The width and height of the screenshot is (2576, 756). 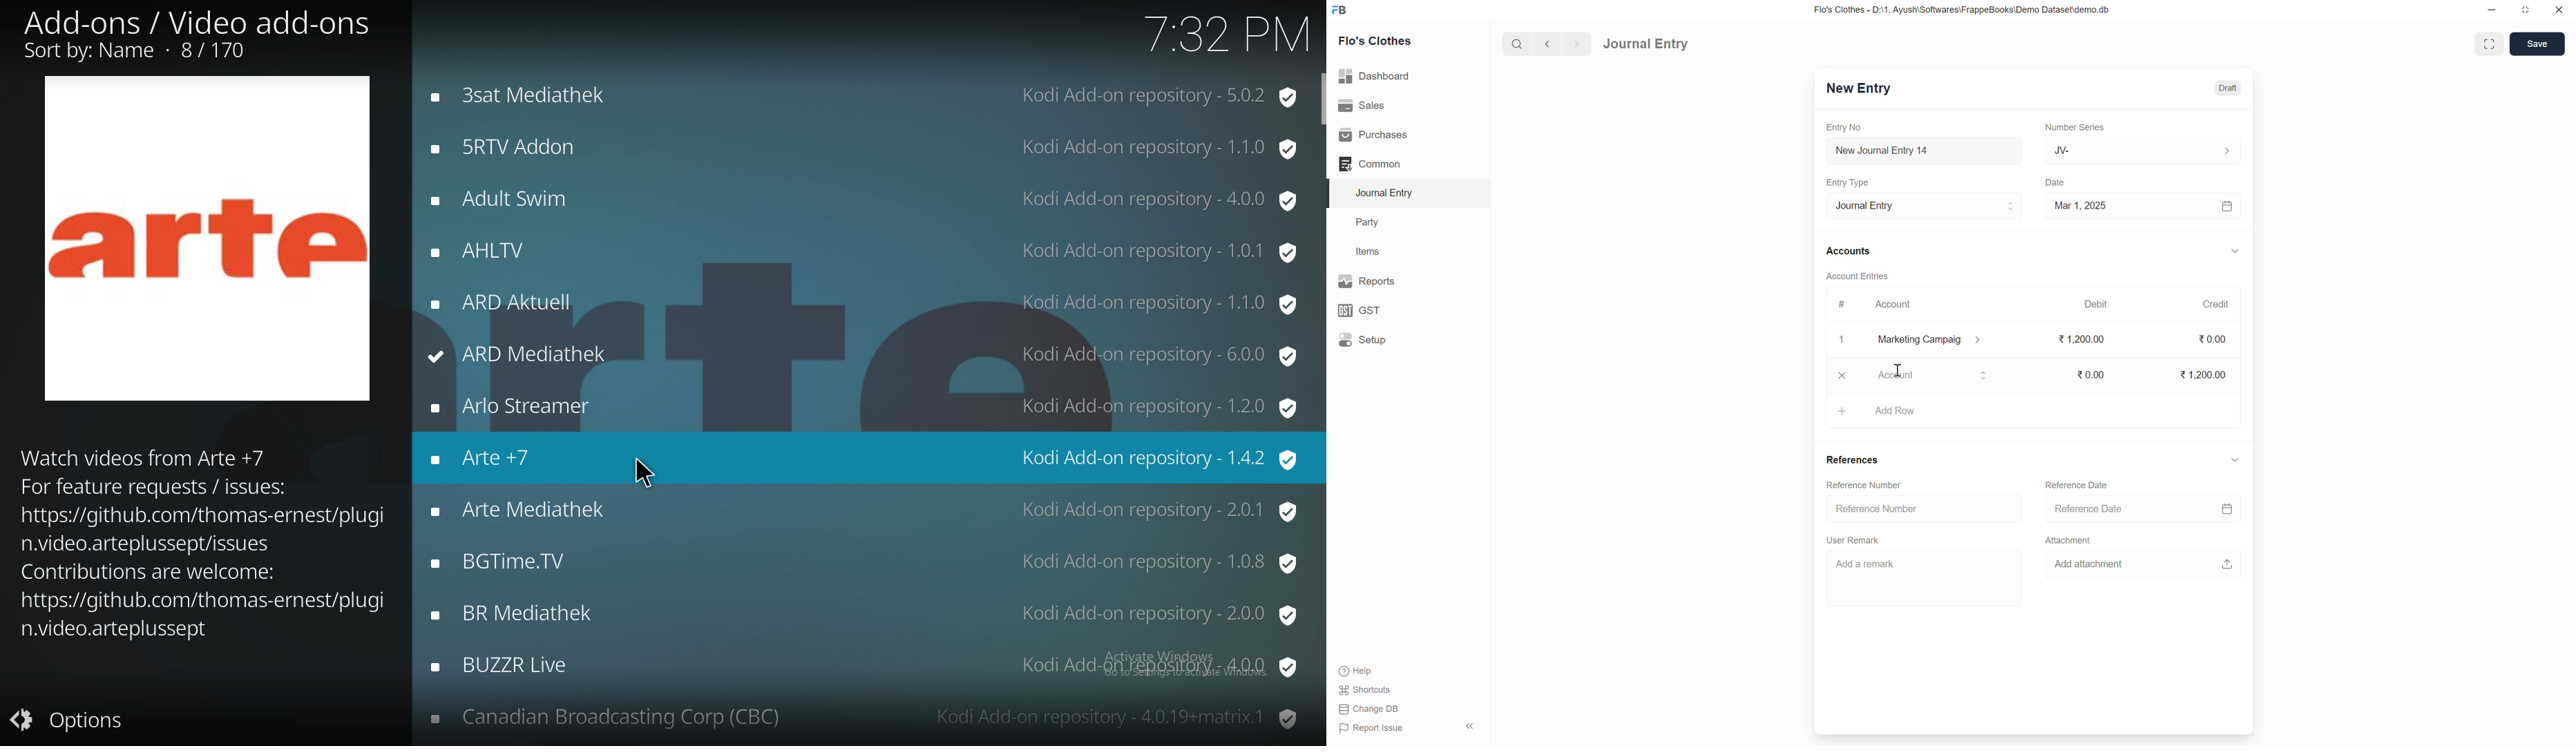 What do you see at coordinates (2215, 304) in the screenshot?
I see `Credit` at bounding box center [2215, 304].